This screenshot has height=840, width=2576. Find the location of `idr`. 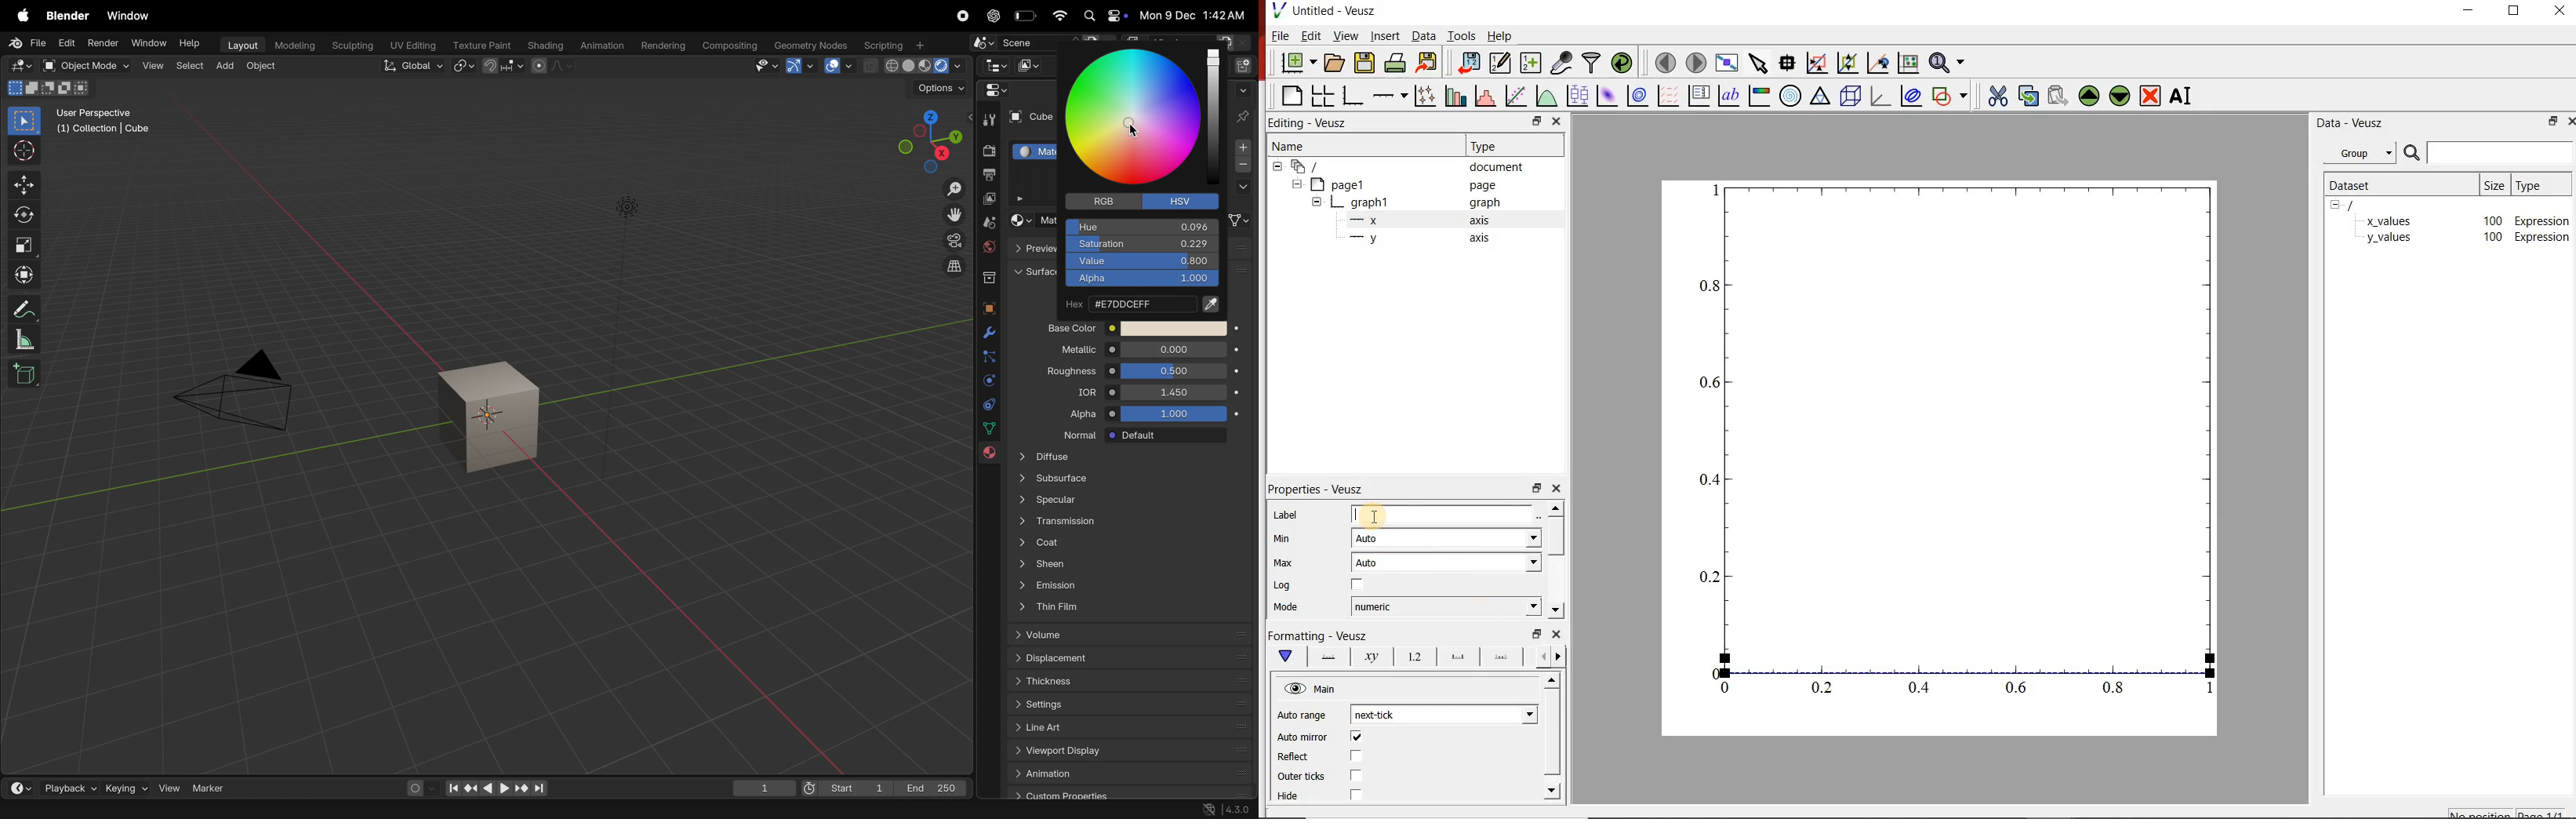

idr is located at coordinates (1077, 394).